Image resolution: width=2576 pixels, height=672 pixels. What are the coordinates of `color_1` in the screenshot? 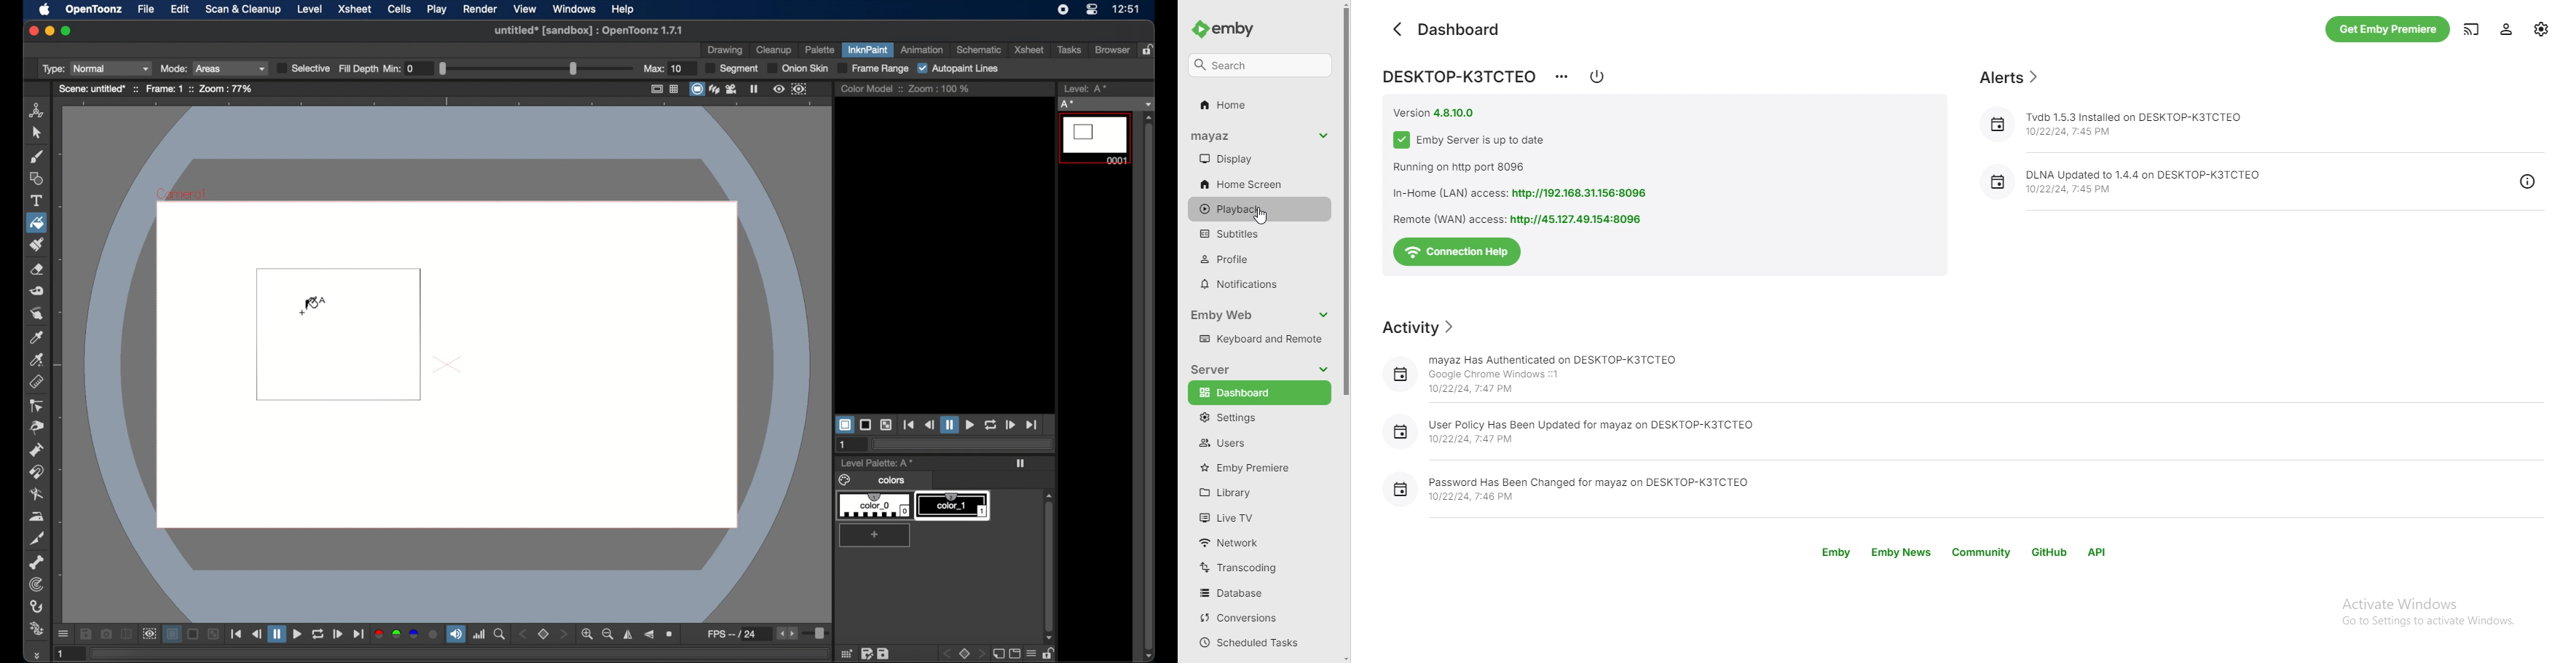 It's located at (954, 506).